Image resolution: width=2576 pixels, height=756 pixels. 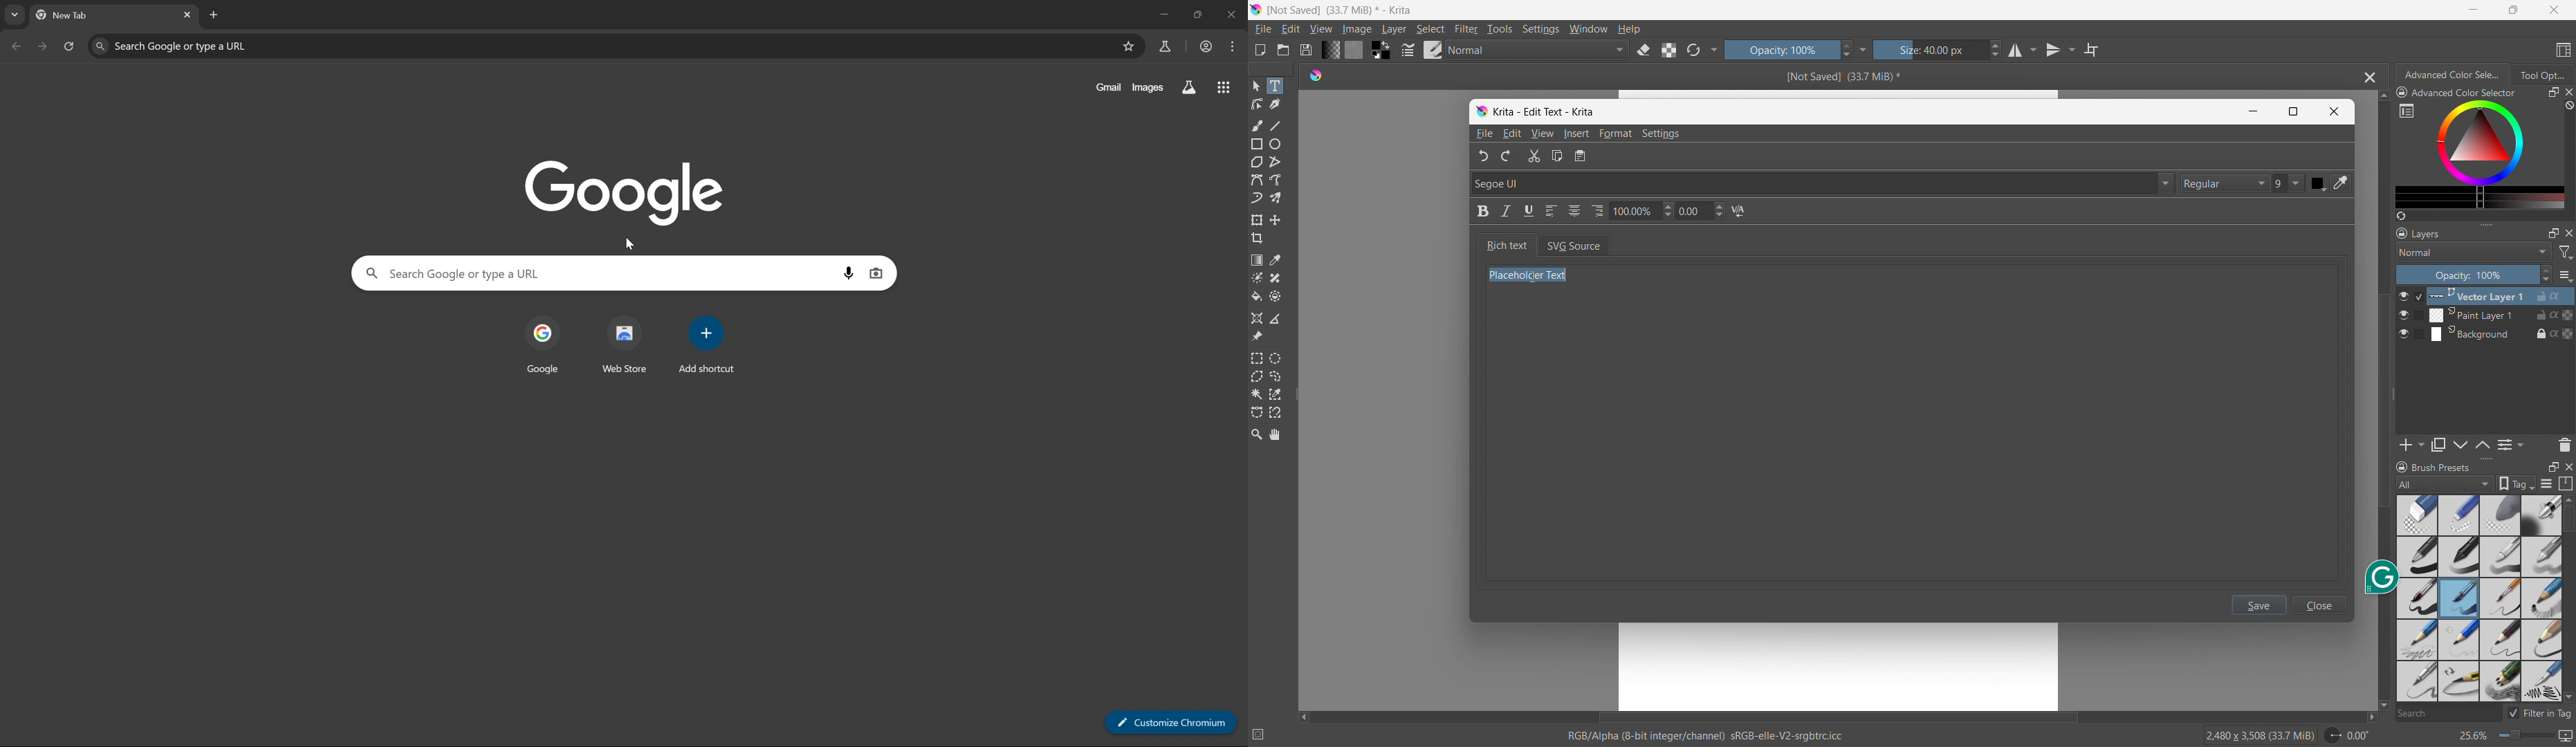 What do you see at coordinates (2501, 682) in the screenshot?
I see `multi pencil ` at bounding box center [2501, 682].